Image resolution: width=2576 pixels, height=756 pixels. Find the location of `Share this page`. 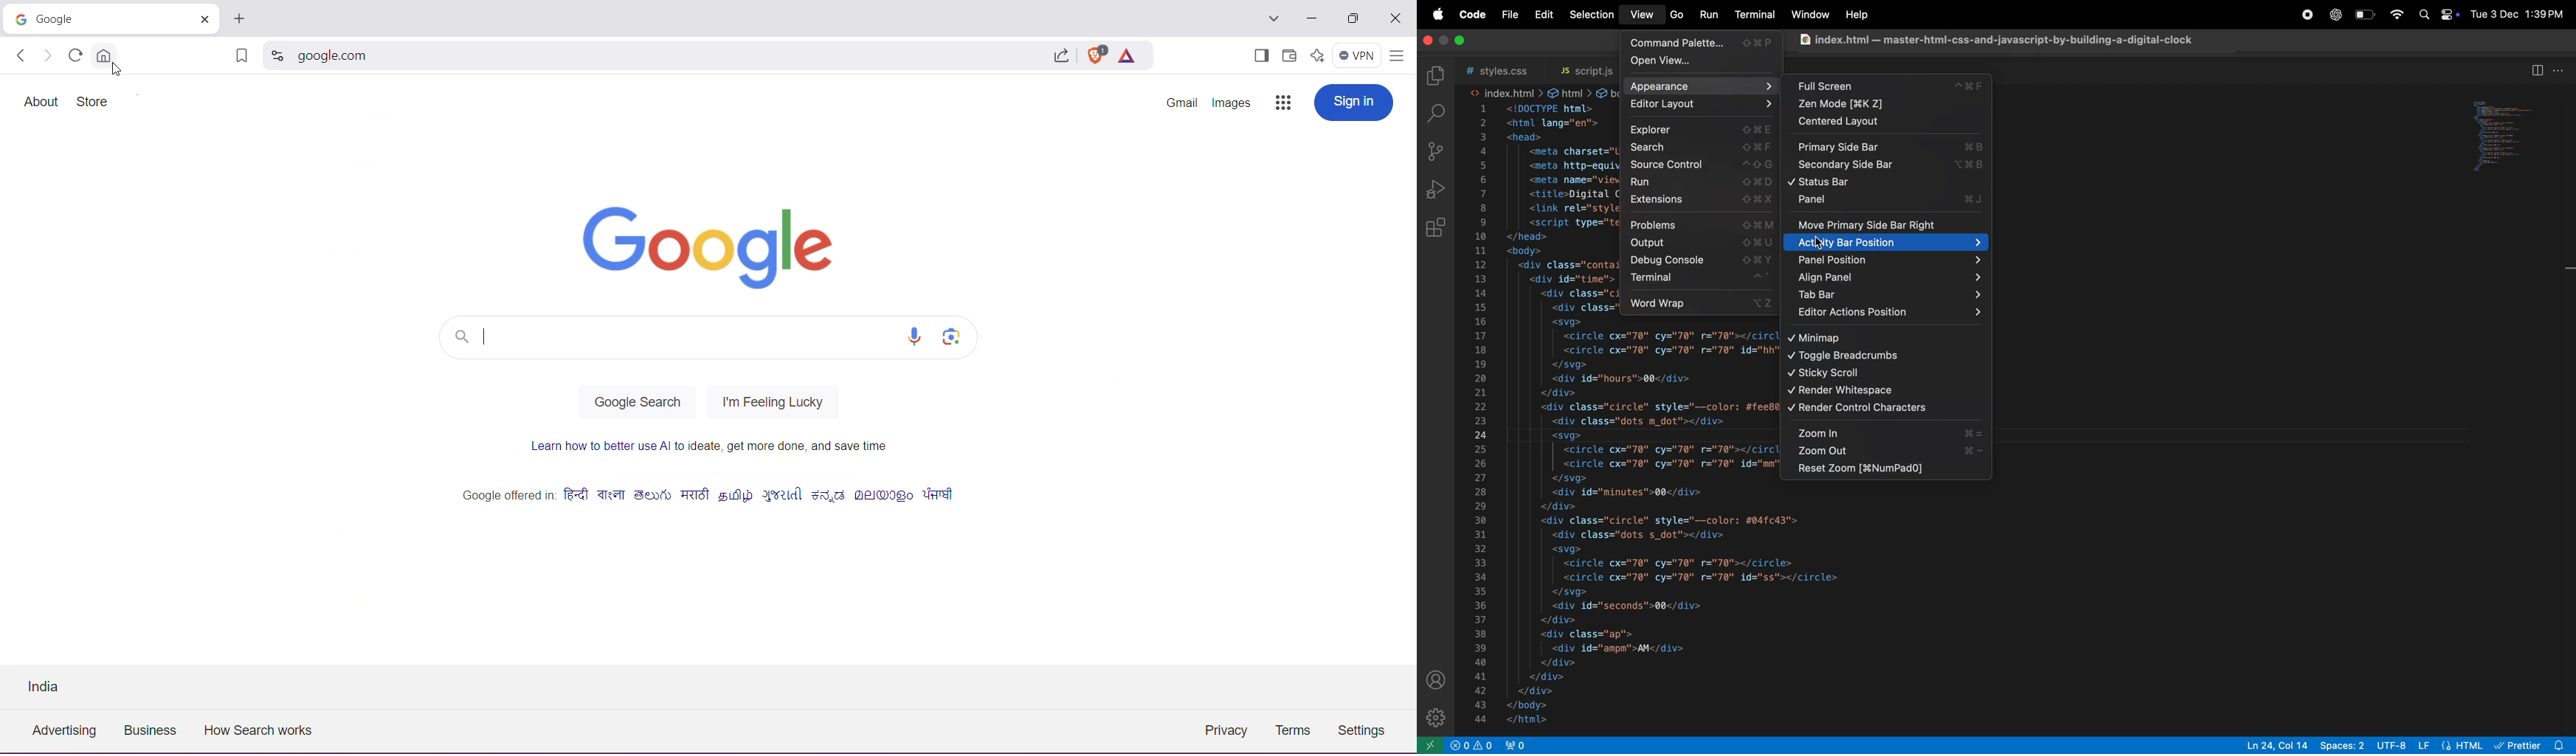

Share this page is located at coordinates (1060, 55).